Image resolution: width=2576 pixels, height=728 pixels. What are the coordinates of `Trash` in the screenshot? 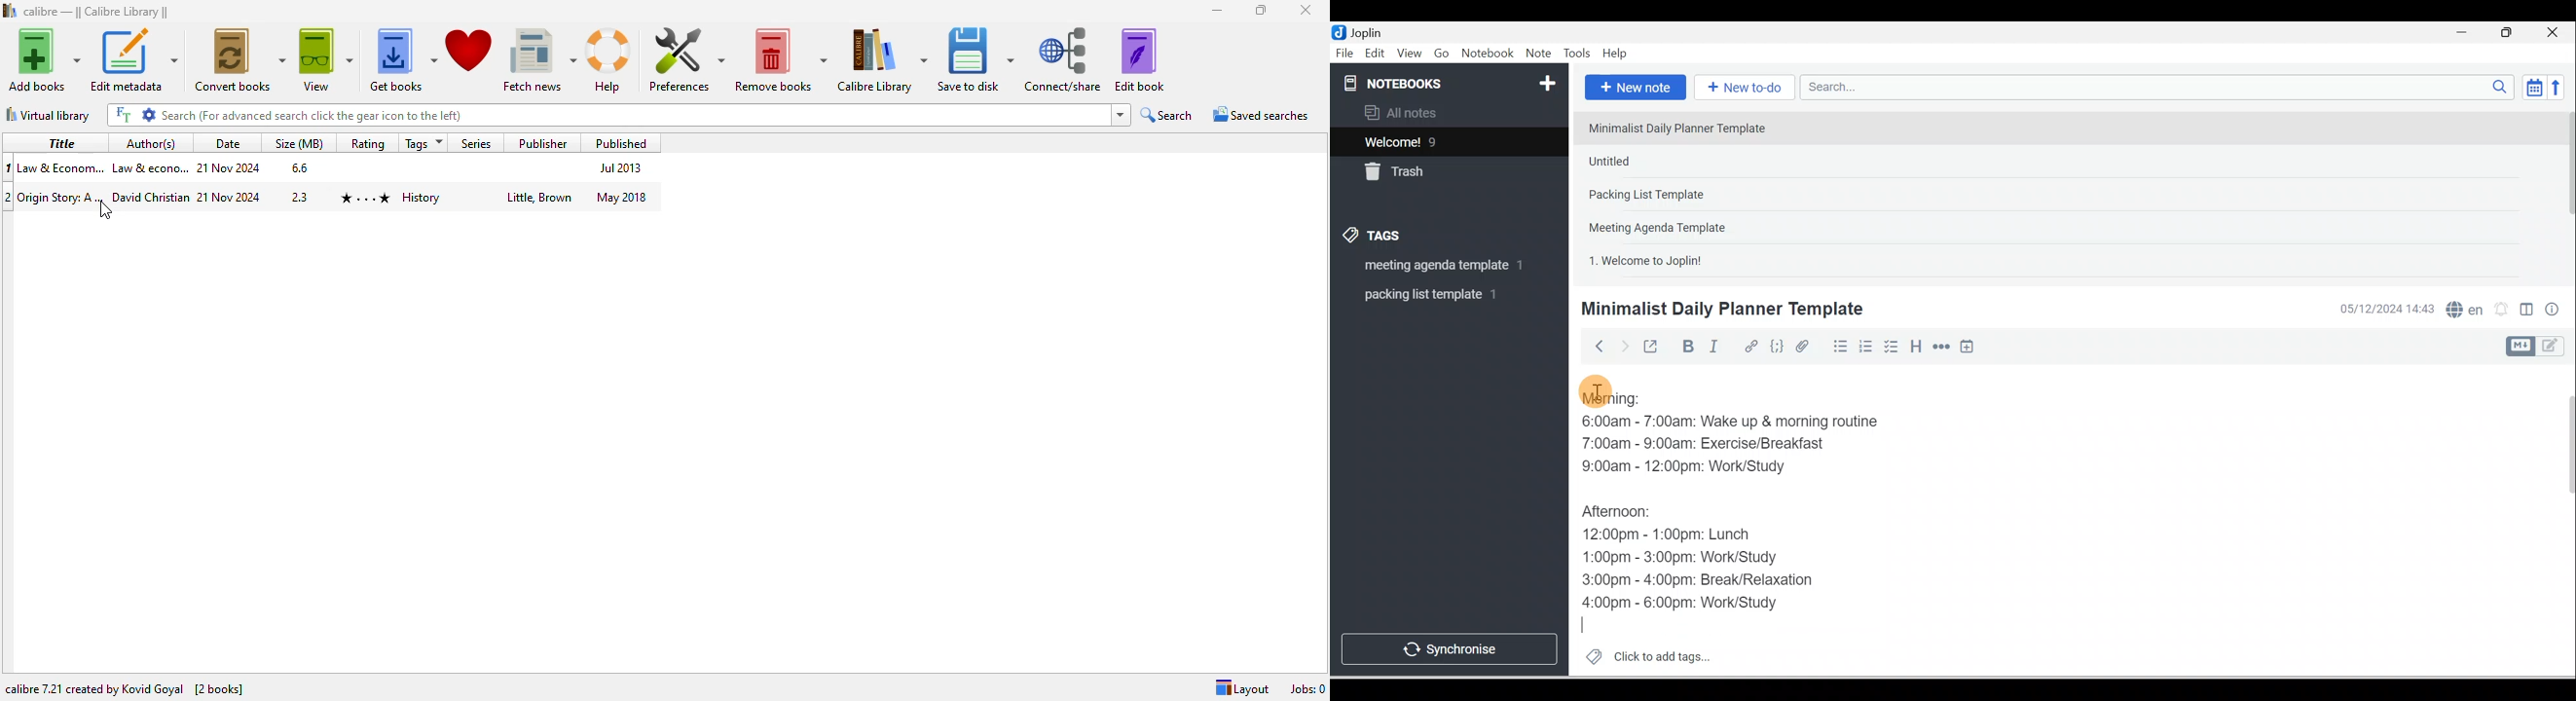 It's located at (1425, 168).